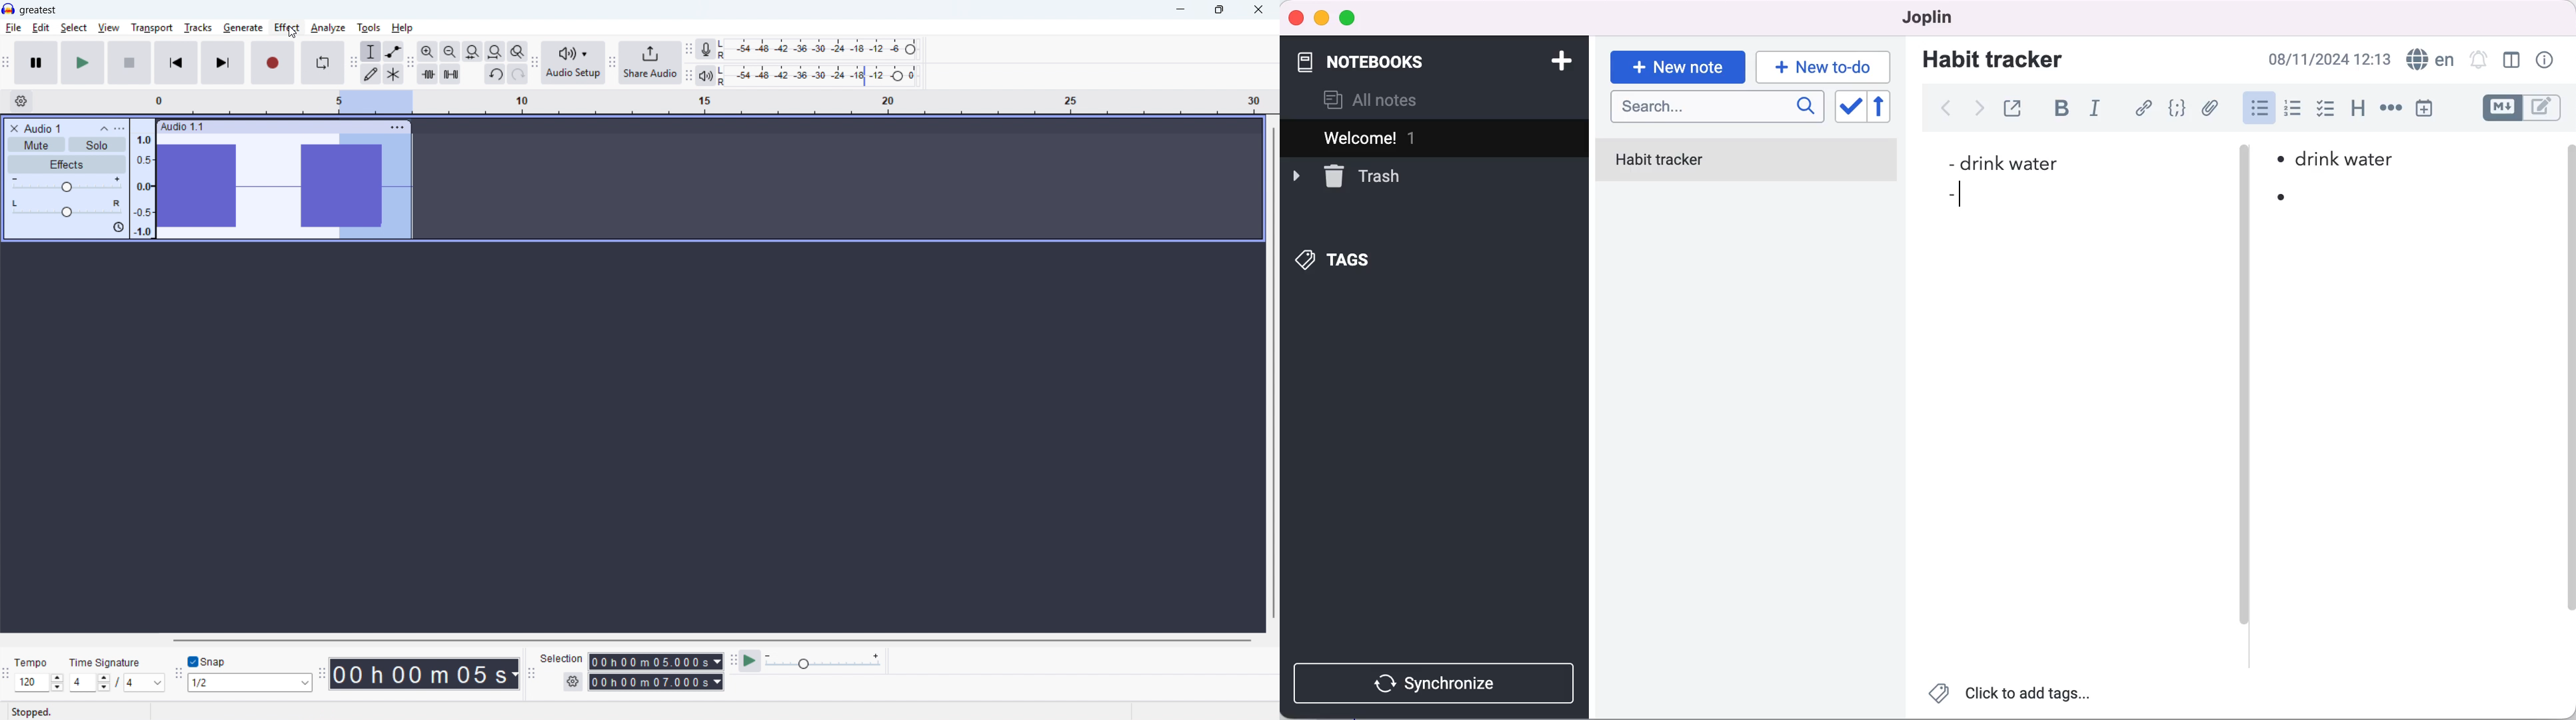  Describe the element at coordinates (2568, 392) in the screenshot. I see `scroll bar` at that location.